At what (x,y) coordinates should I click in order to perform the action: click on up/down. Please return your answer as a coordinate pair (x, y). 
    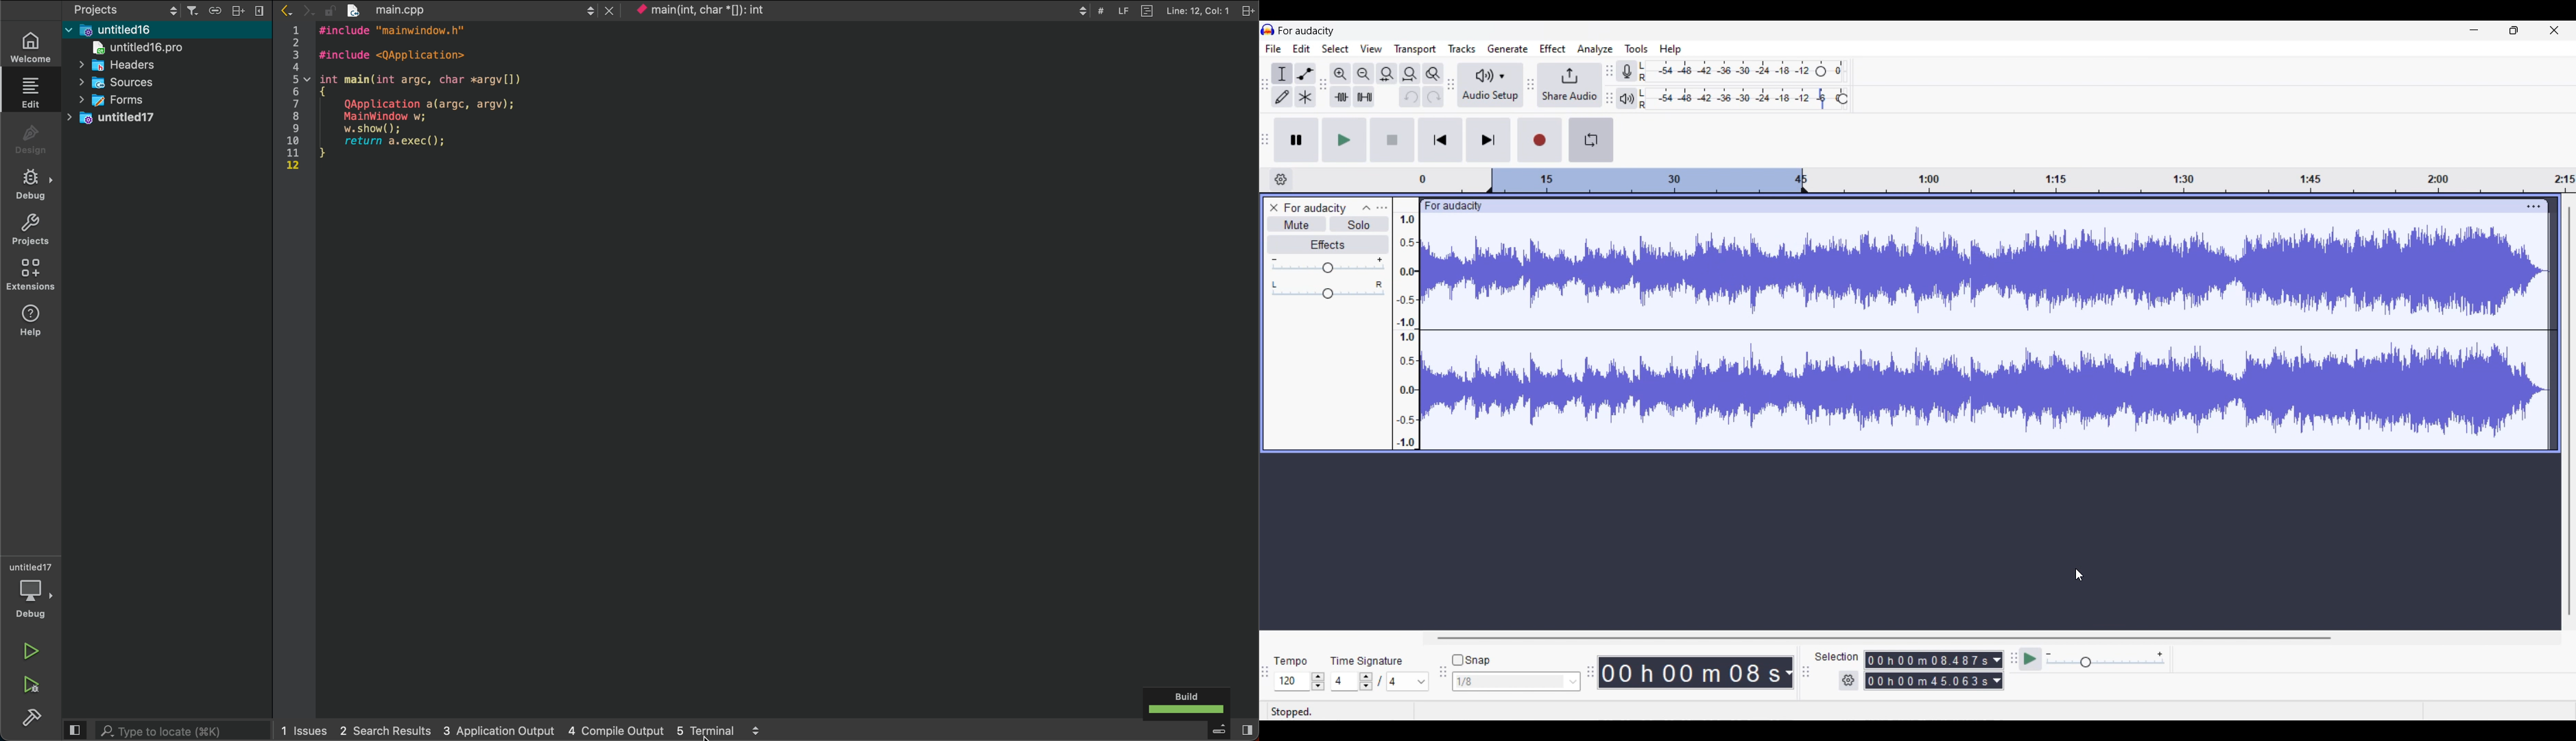
    Looking at the image, I should click on (588, 10).